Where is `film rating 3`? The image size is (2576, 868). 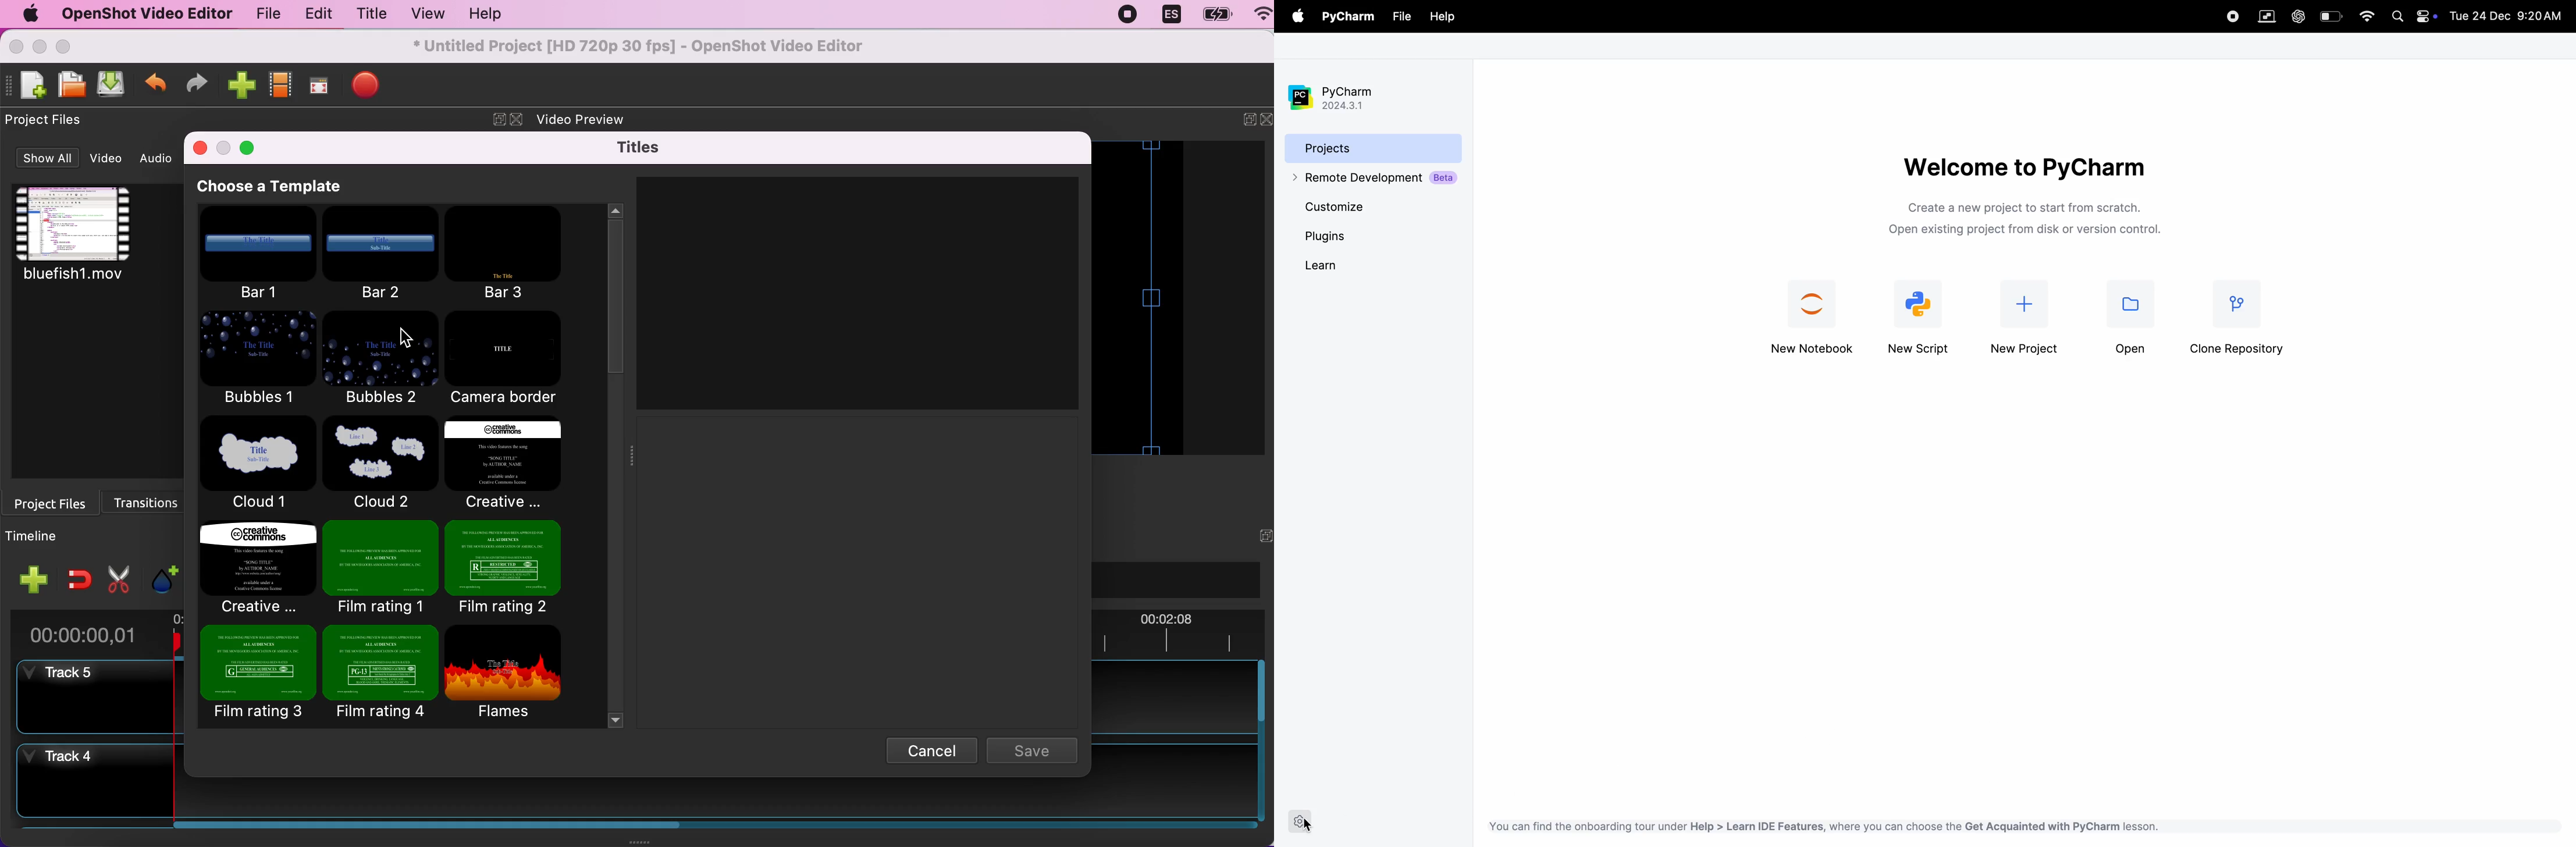 film rating 3 is located at coordinates (258, 675).